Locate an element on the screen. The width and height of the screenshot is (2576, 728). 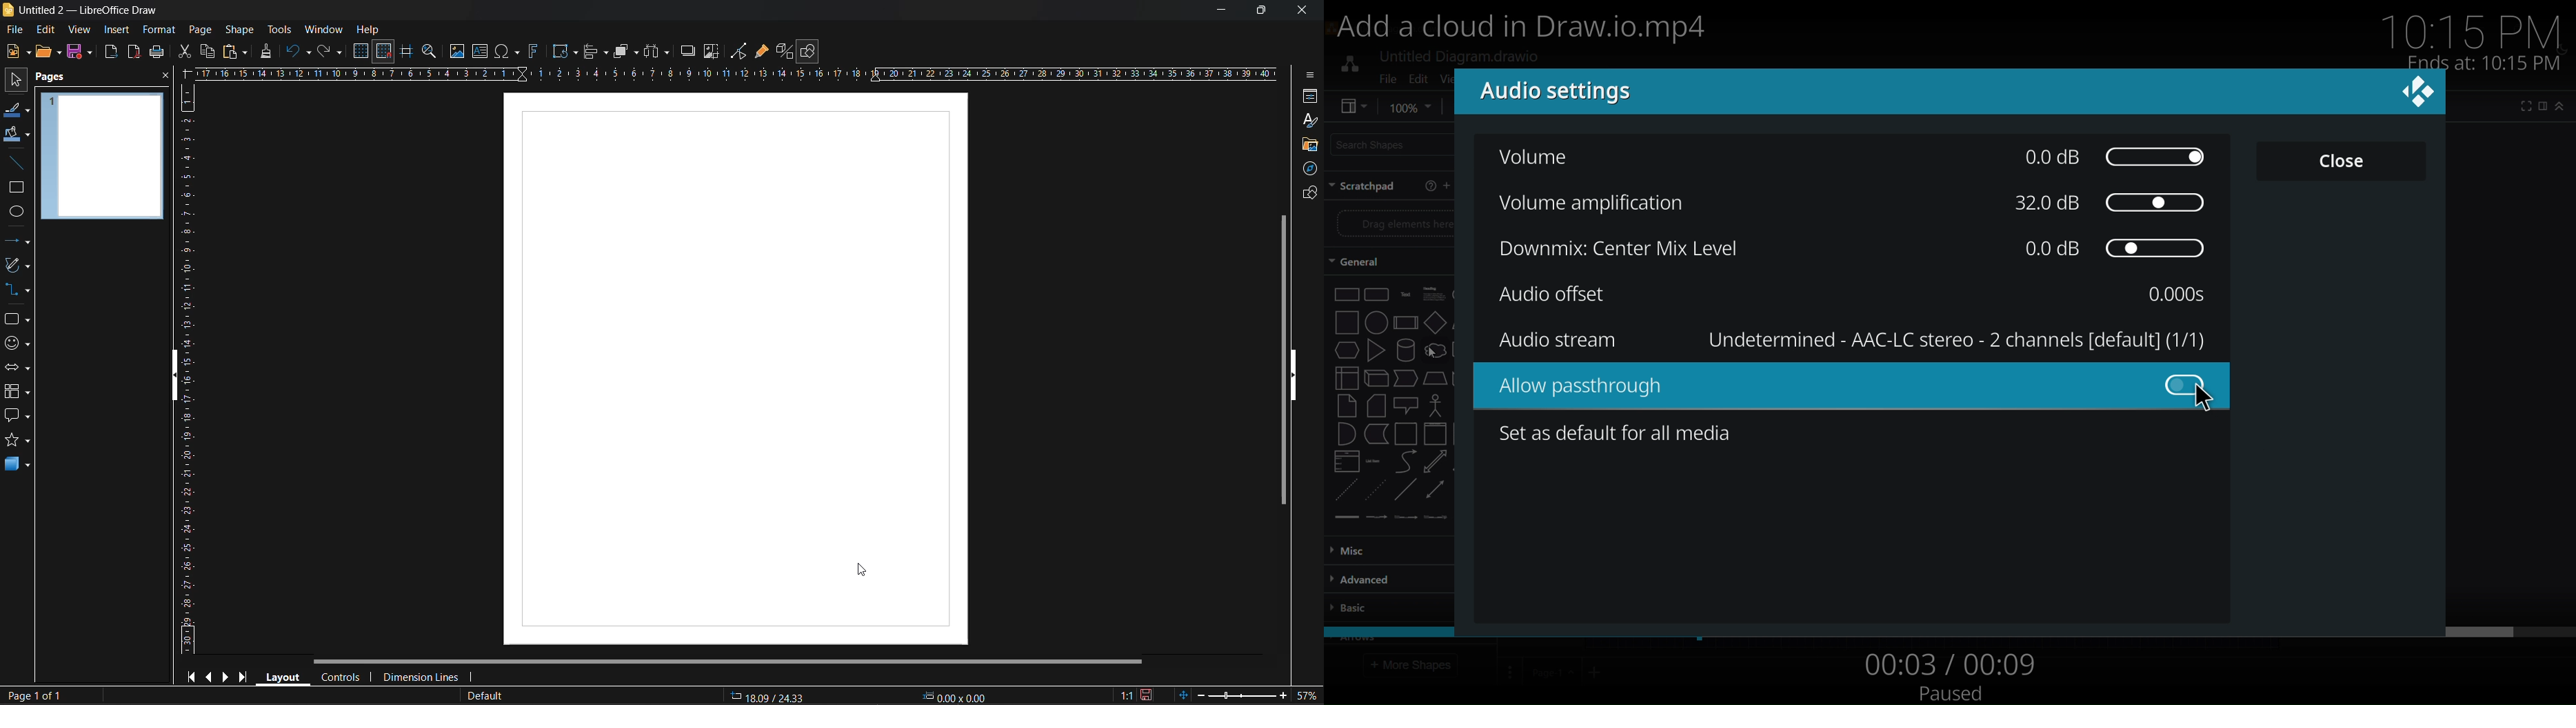
audio setting is located at coordinates (1572, 93).